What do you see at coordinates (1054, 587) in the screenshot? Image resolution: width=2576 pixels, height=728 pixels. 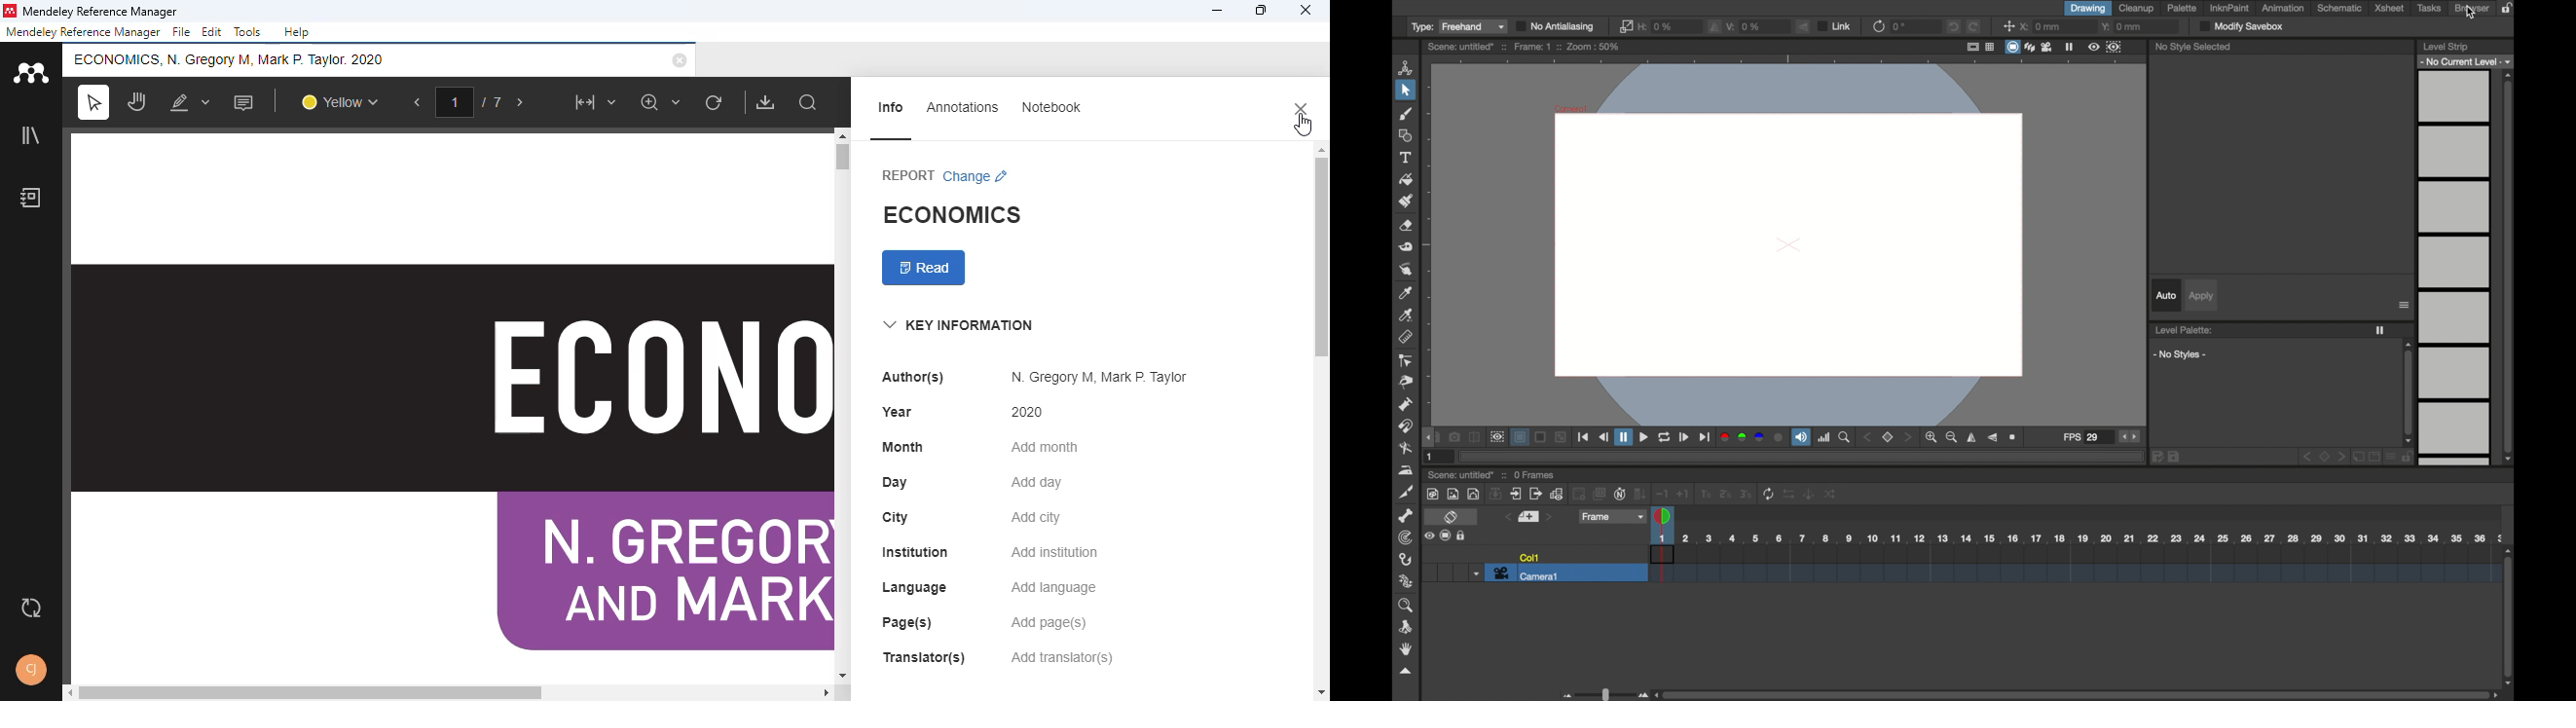 I see `add language` at bounding box center [1054, 587].